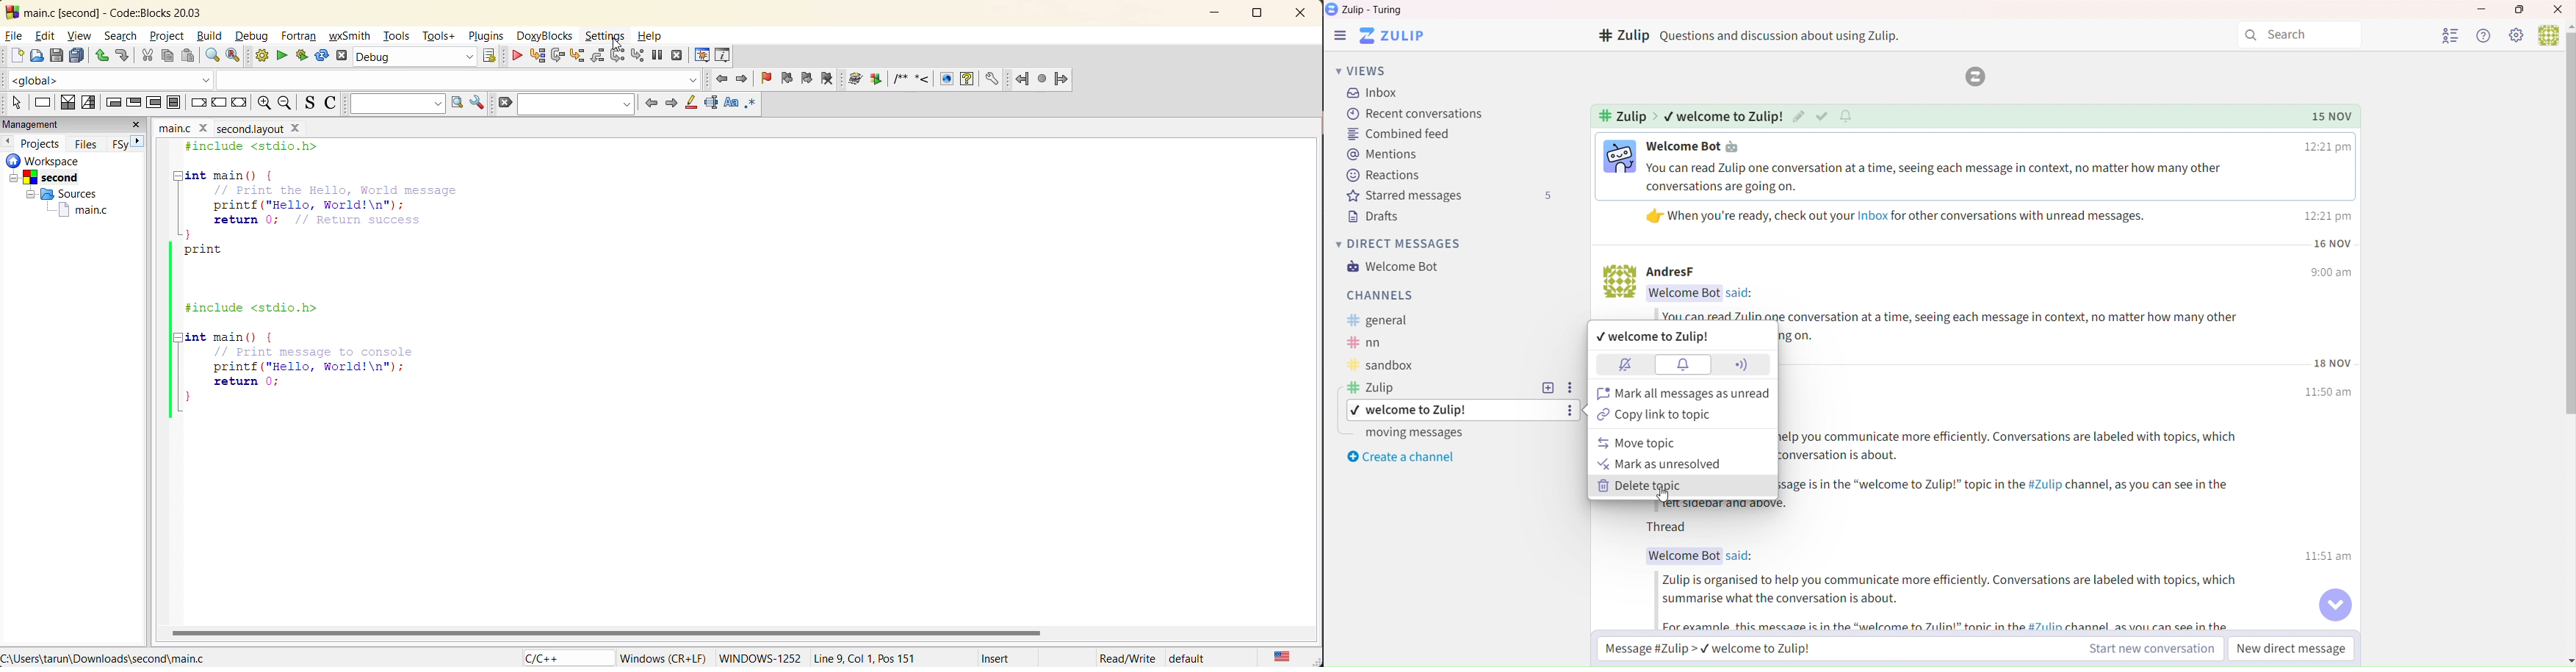 This screenshot has height=672, width=2576. What do you see at coordinates (2329, 216) in the screenshot?
I see `Time` at bounding box center [2329, 216].